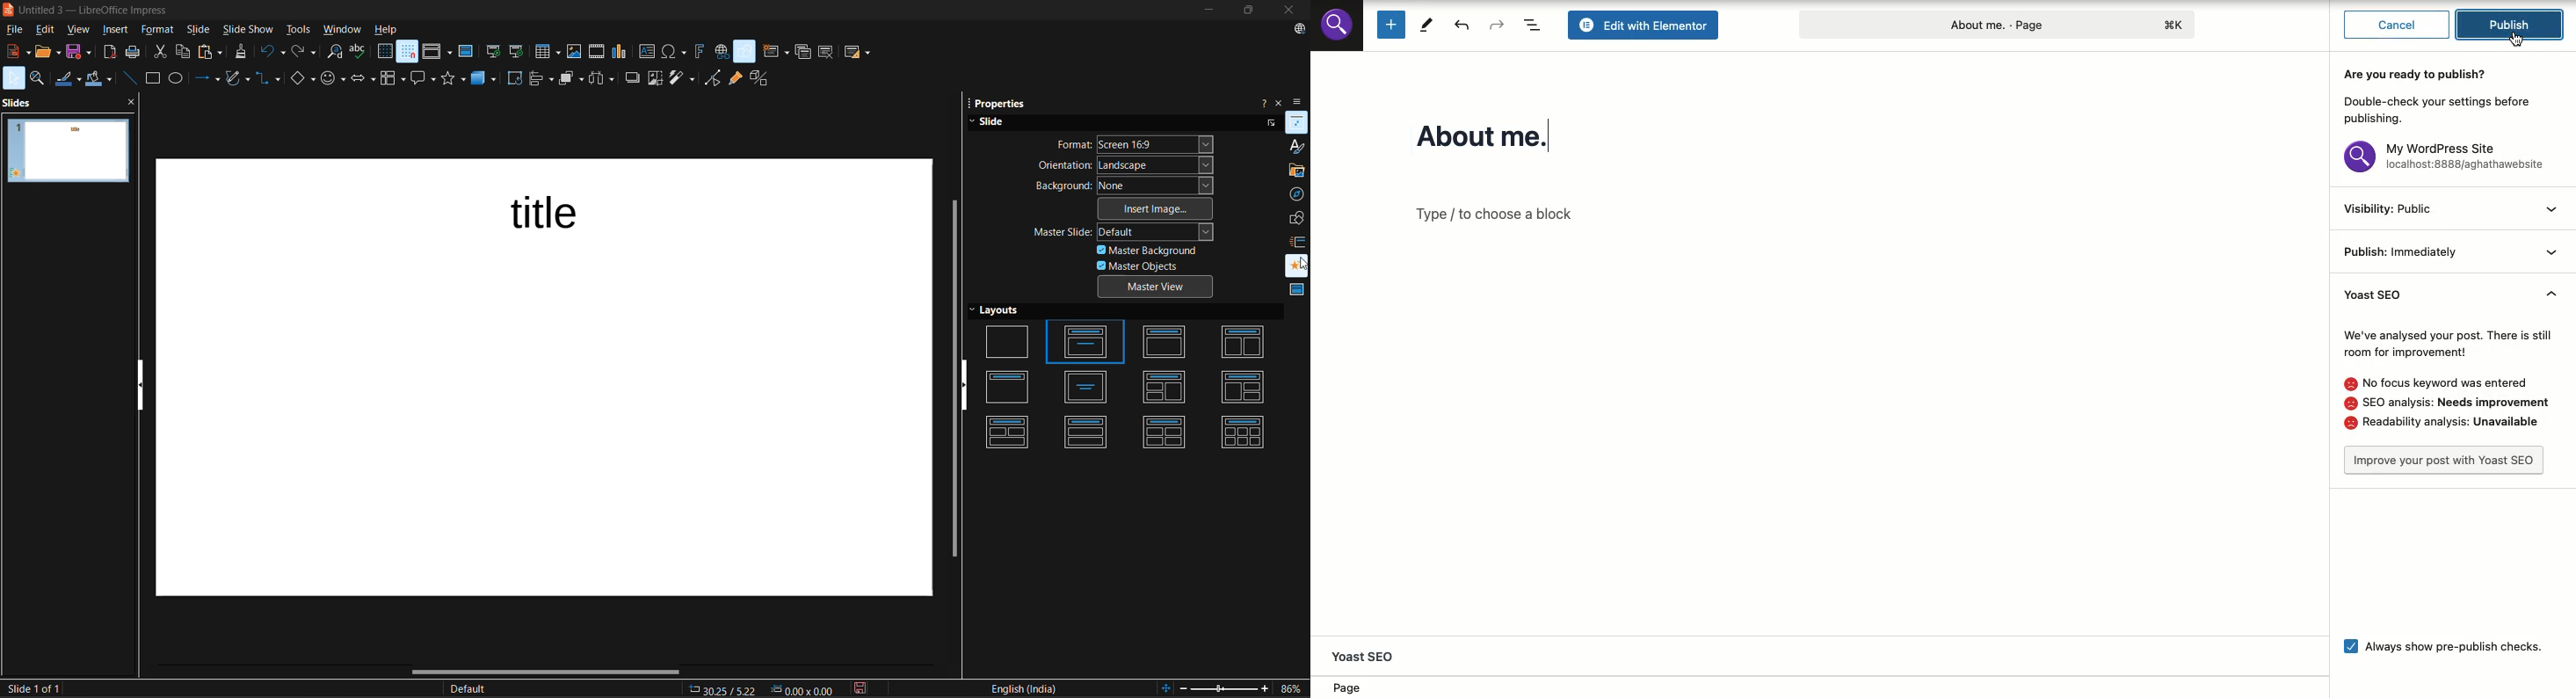 The image size is (2576, 700). I want to click on slides, so click(22, 102).